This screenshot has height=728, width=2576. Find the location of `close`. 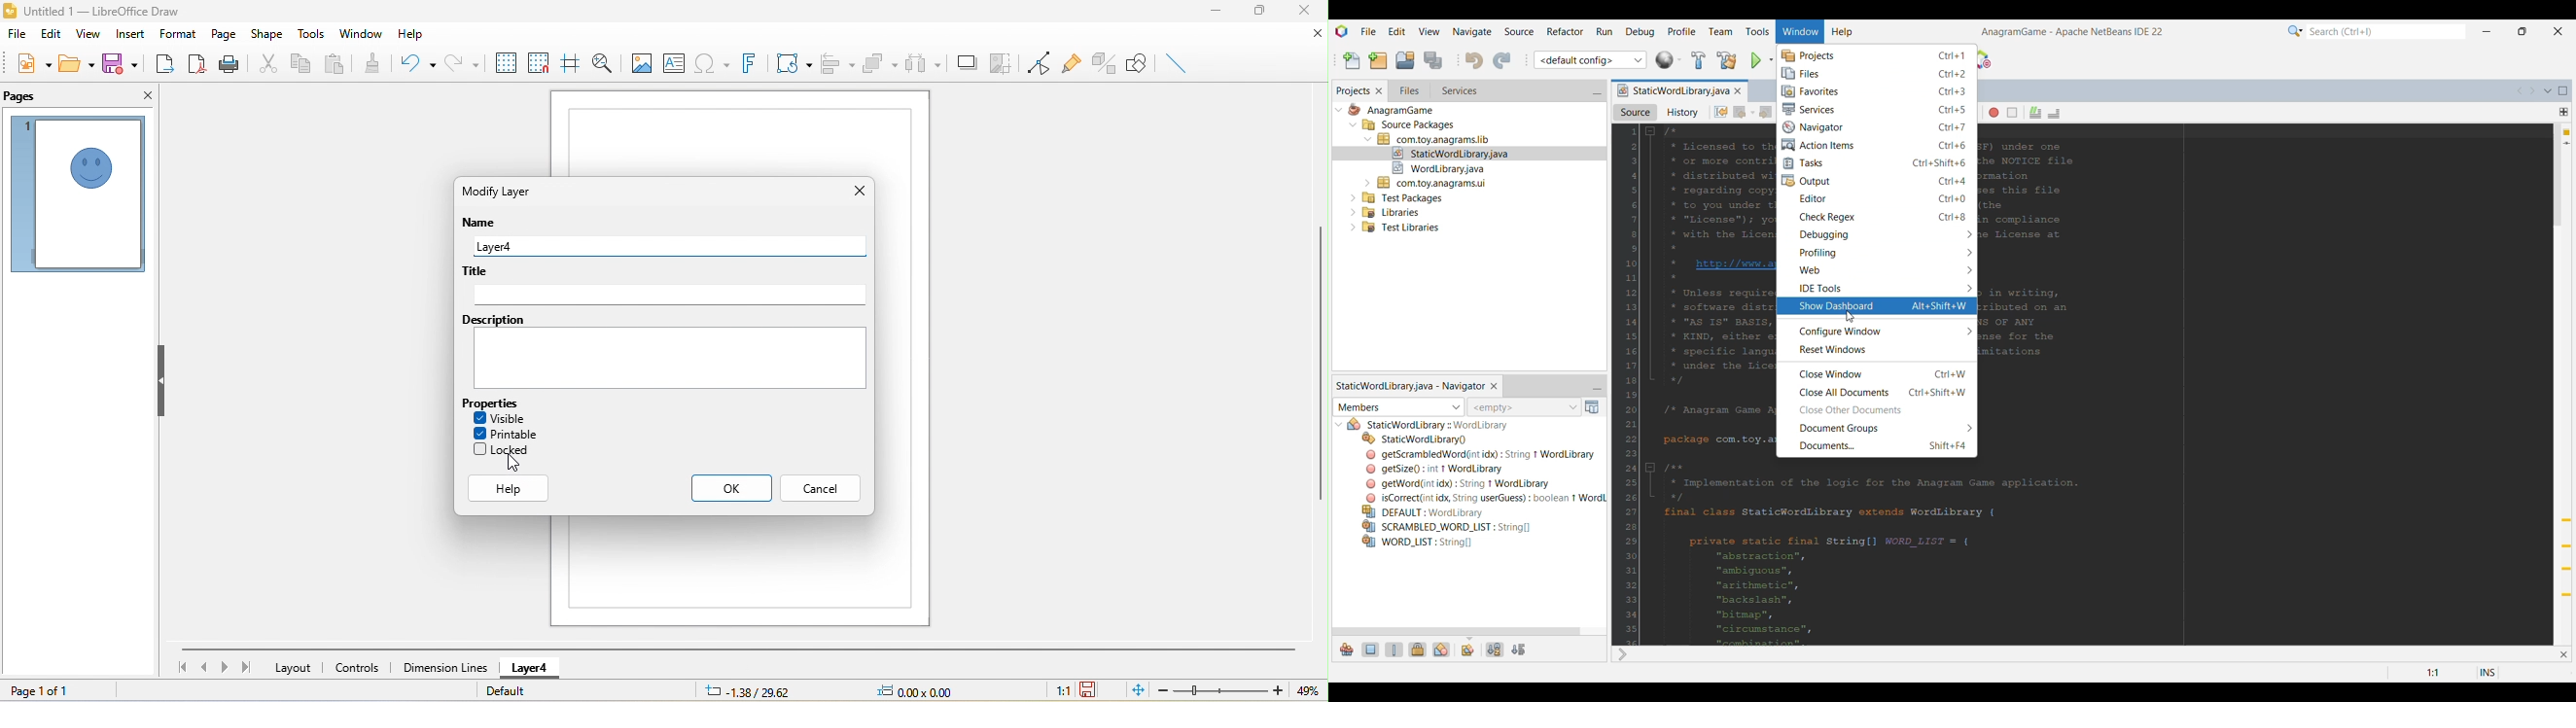

close is located at coordinates (1303, 11).